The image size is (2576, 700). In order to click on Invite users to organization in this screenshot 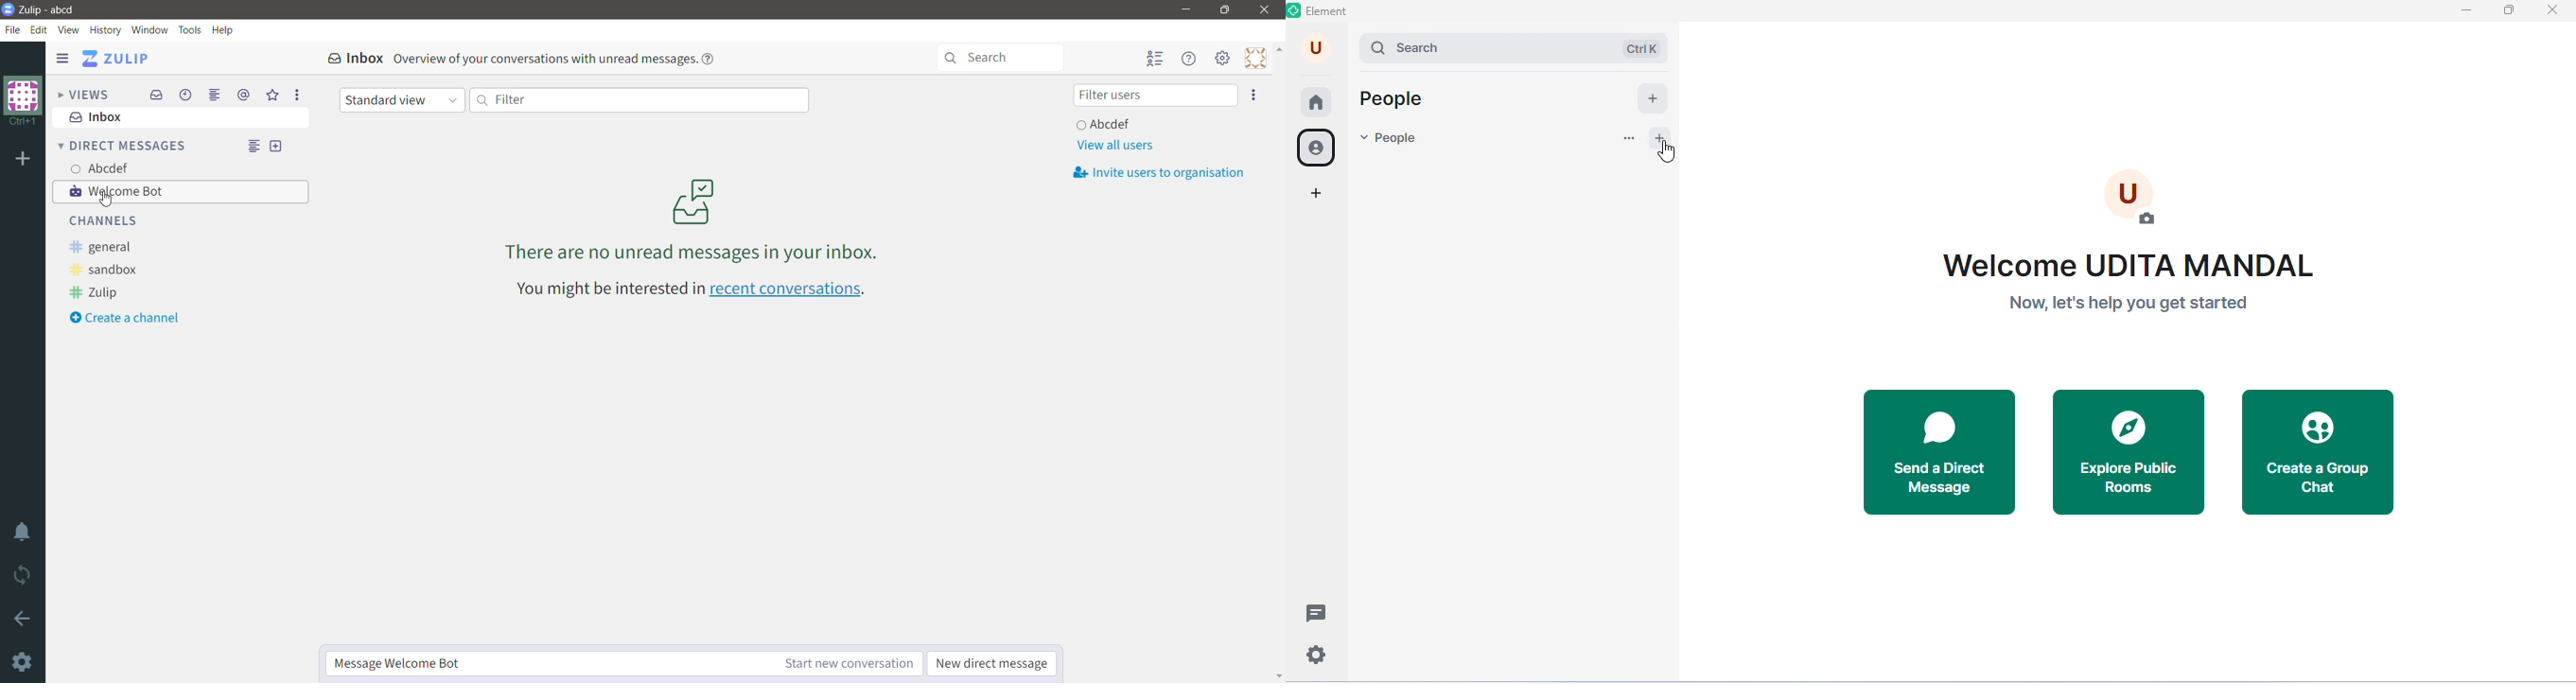, I will do `click(1252, 96)`.